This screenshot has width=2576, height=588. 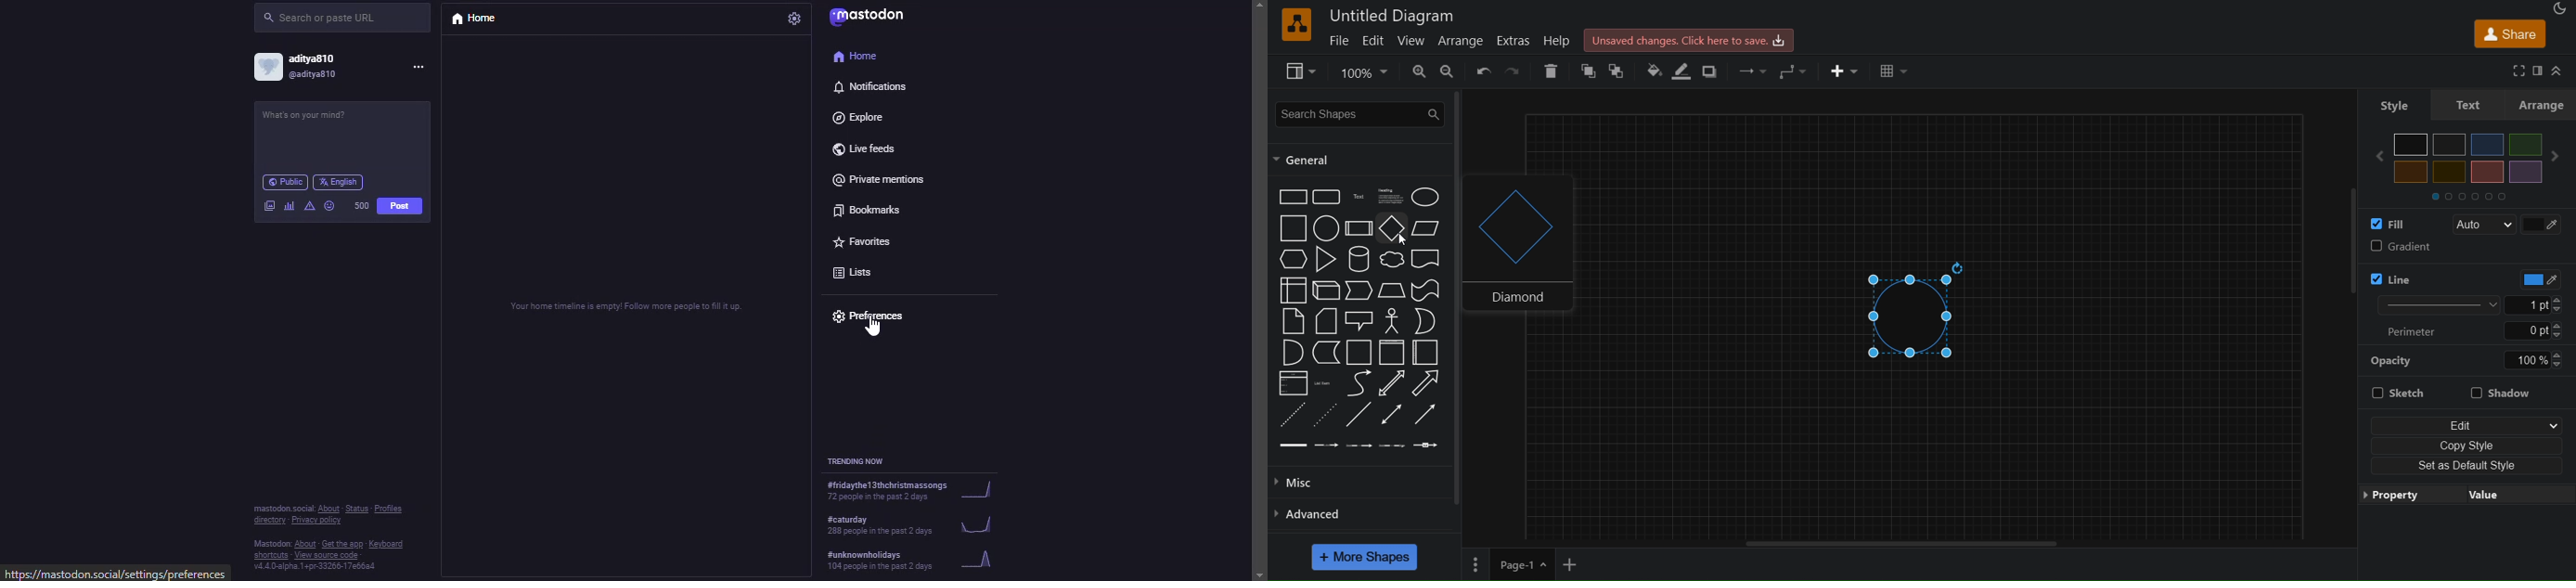 I want to click on set as defaul, so click(x=2466, y=464).